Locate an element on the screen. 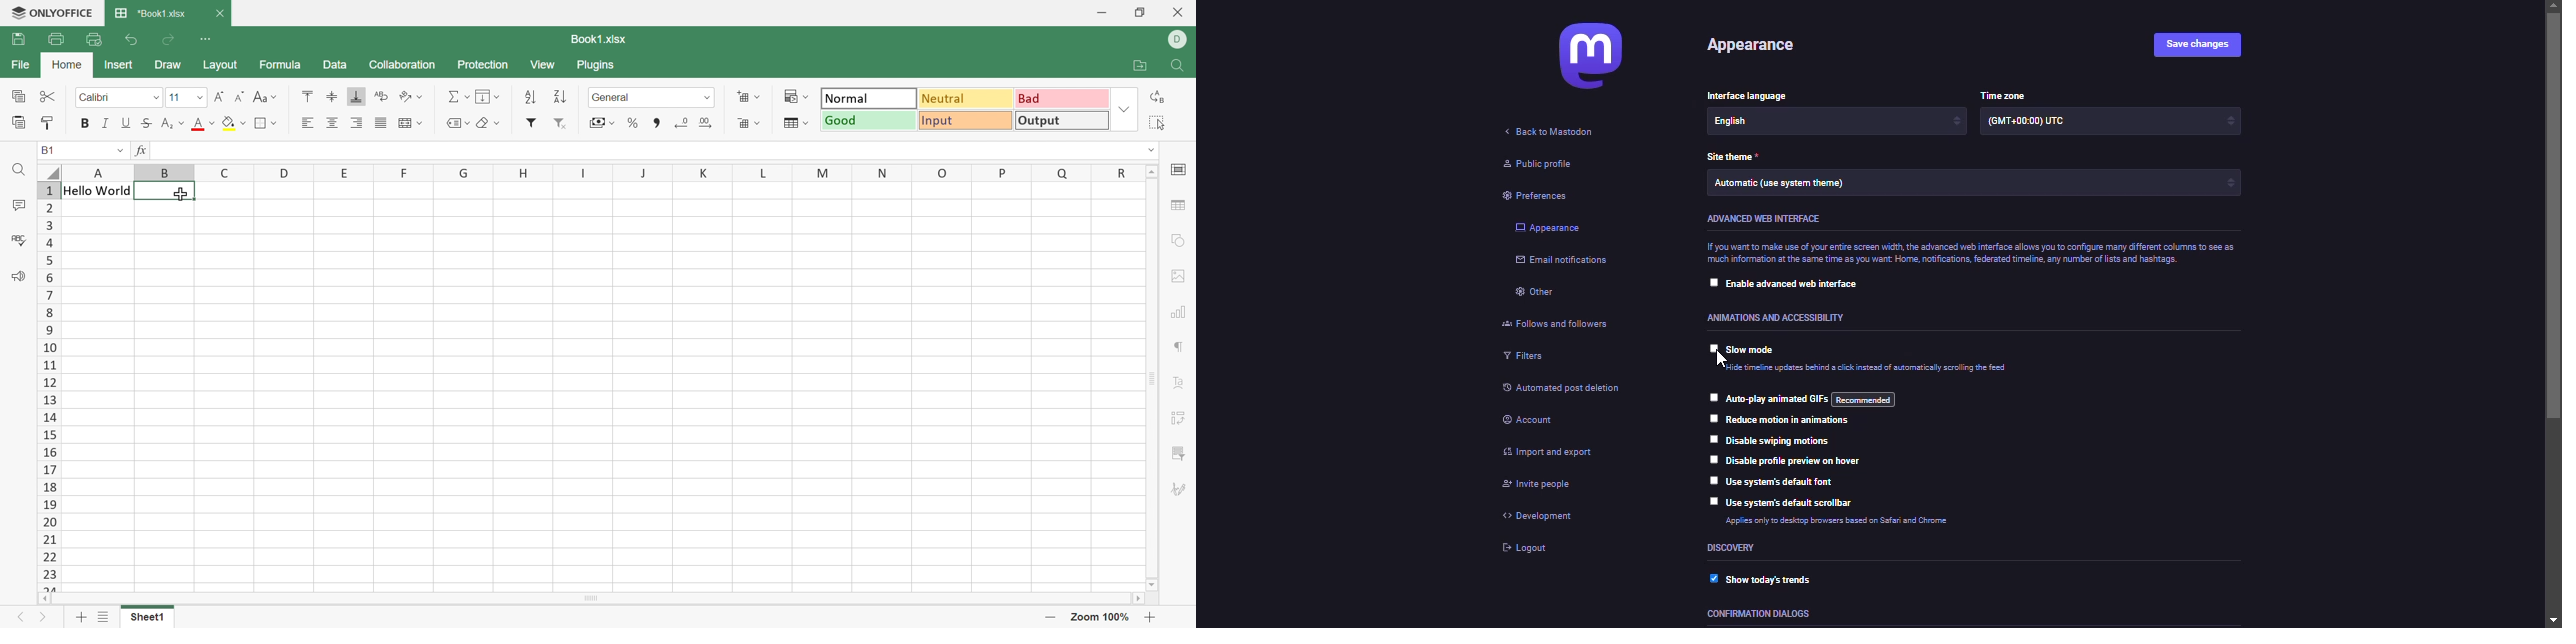 This screenshot has width=2576, height=644. Quick print is located at coordinates (96, 39).